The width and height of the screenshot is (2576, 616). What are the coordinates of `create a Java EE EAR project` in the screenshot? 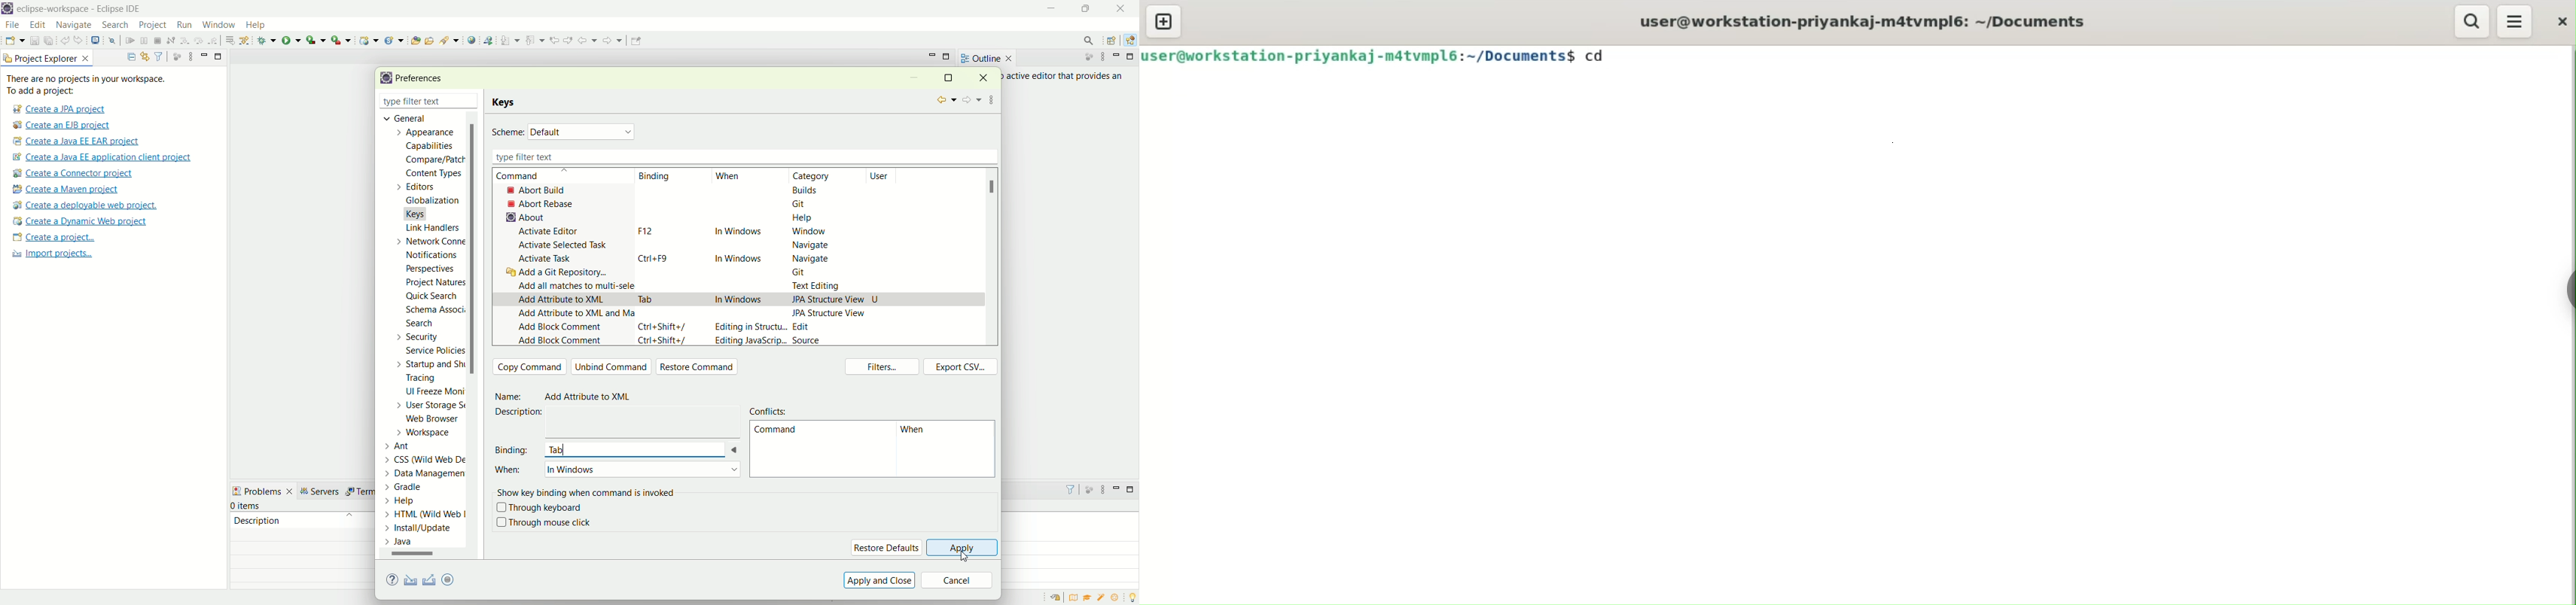 It's located at (77, 141).